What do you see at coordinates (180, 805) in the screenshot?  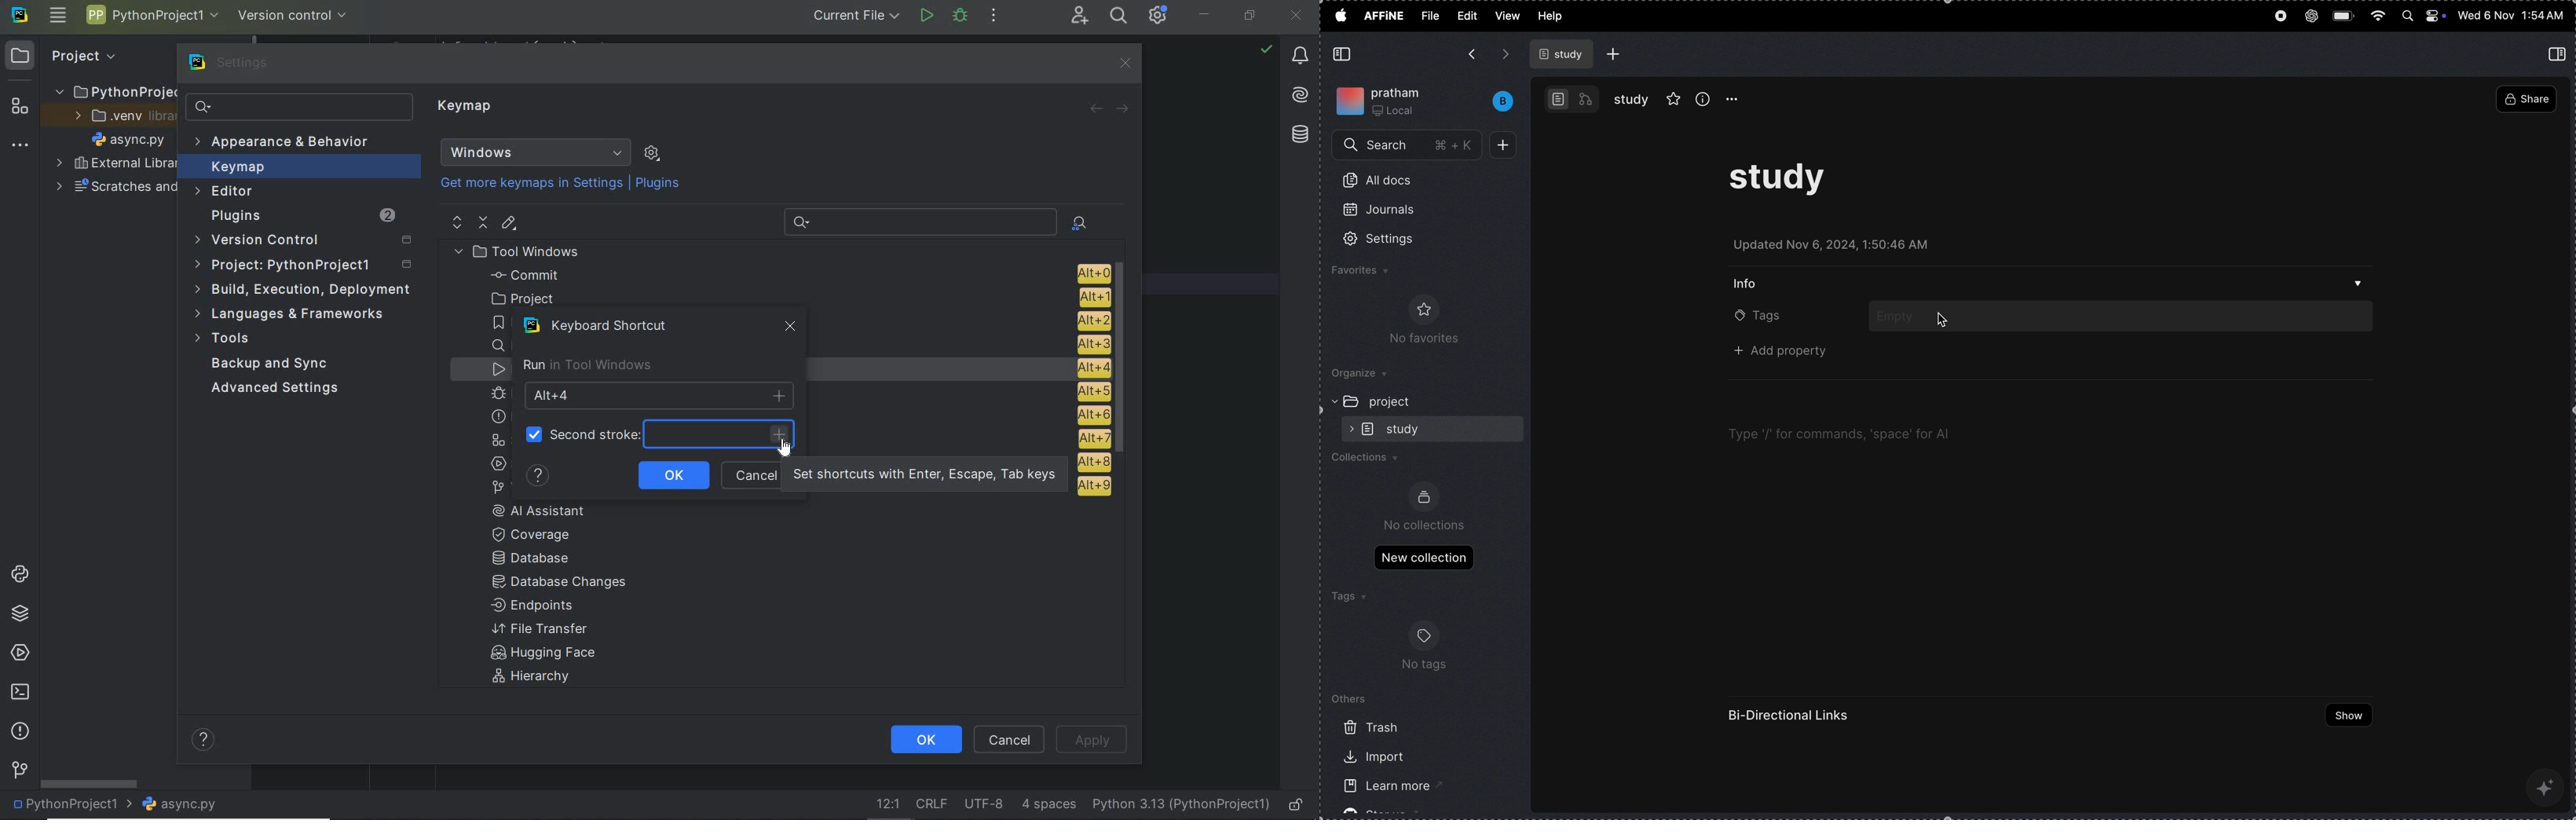 I see `file name` at bounding box center [180, 805].